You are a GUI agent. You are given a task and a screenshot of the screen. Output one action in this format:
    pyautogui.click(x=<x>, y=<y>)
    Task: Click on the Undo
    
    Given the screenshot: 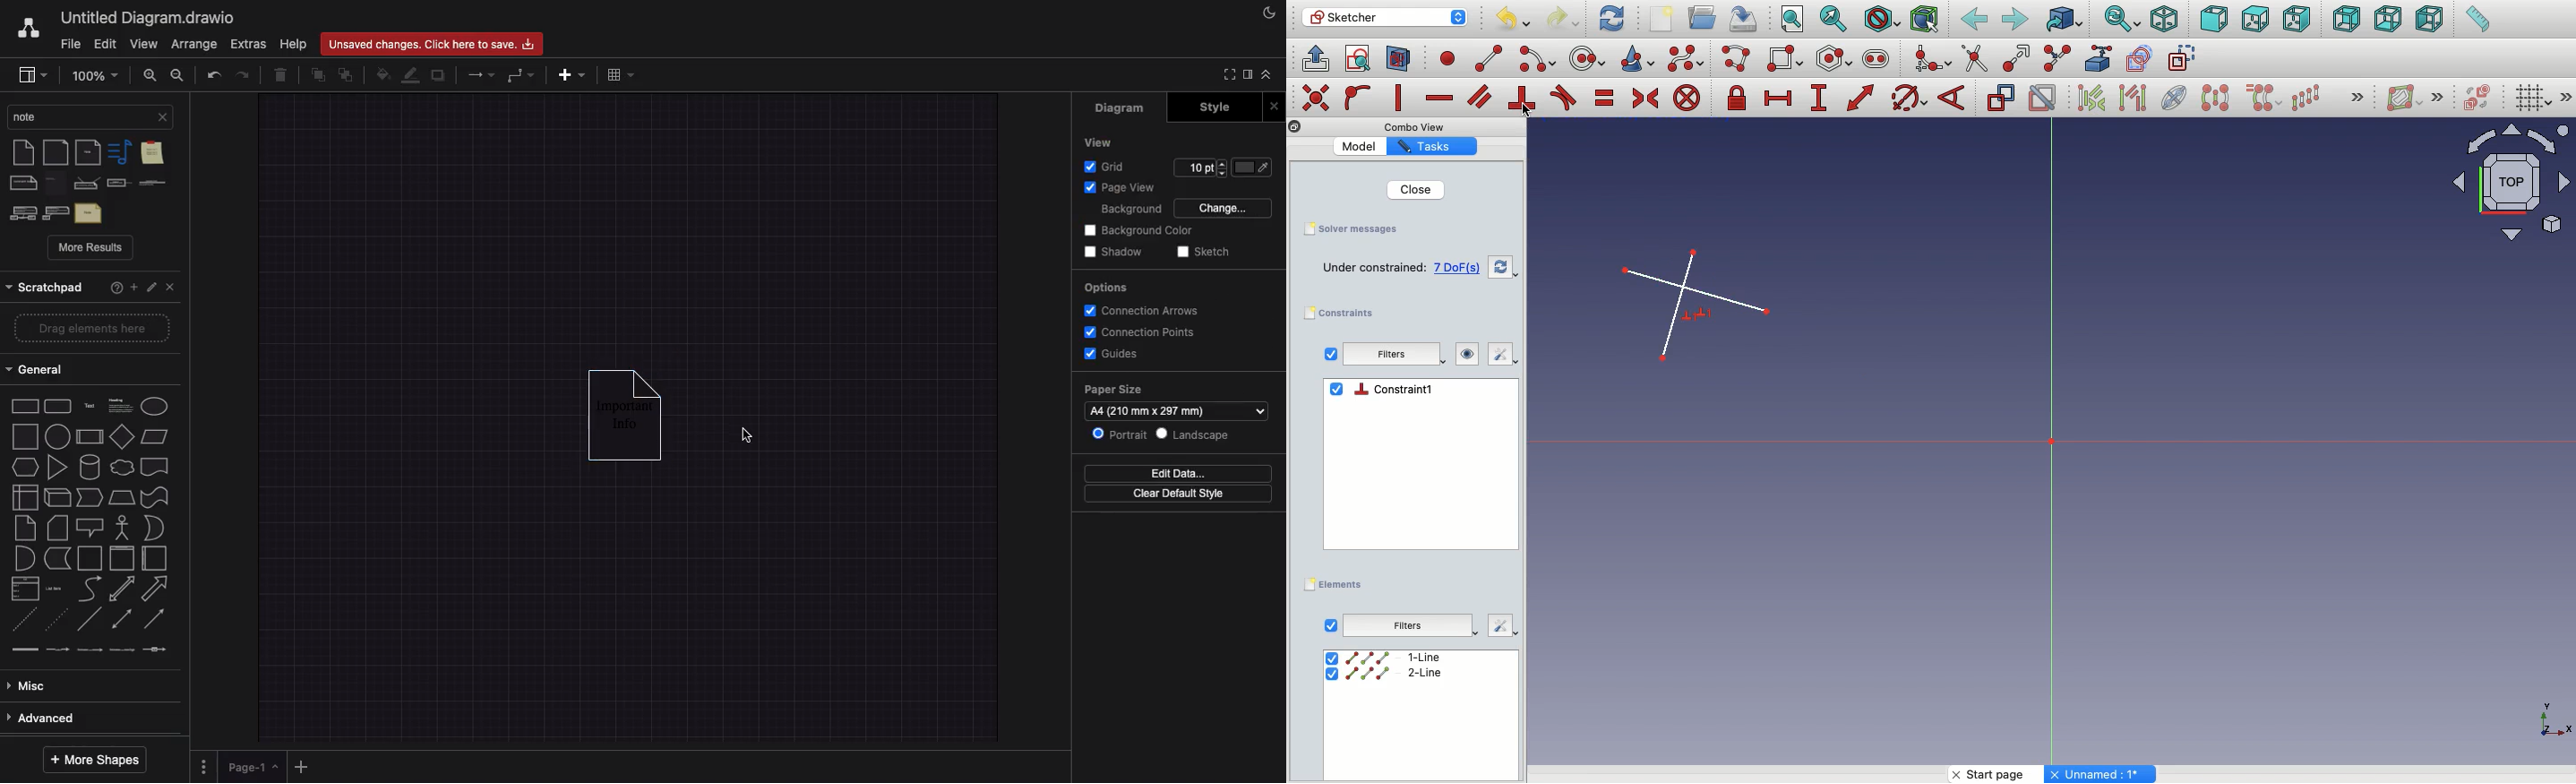 What is the action you would take?
    pyautogui.click(x=1511, y=20)
    